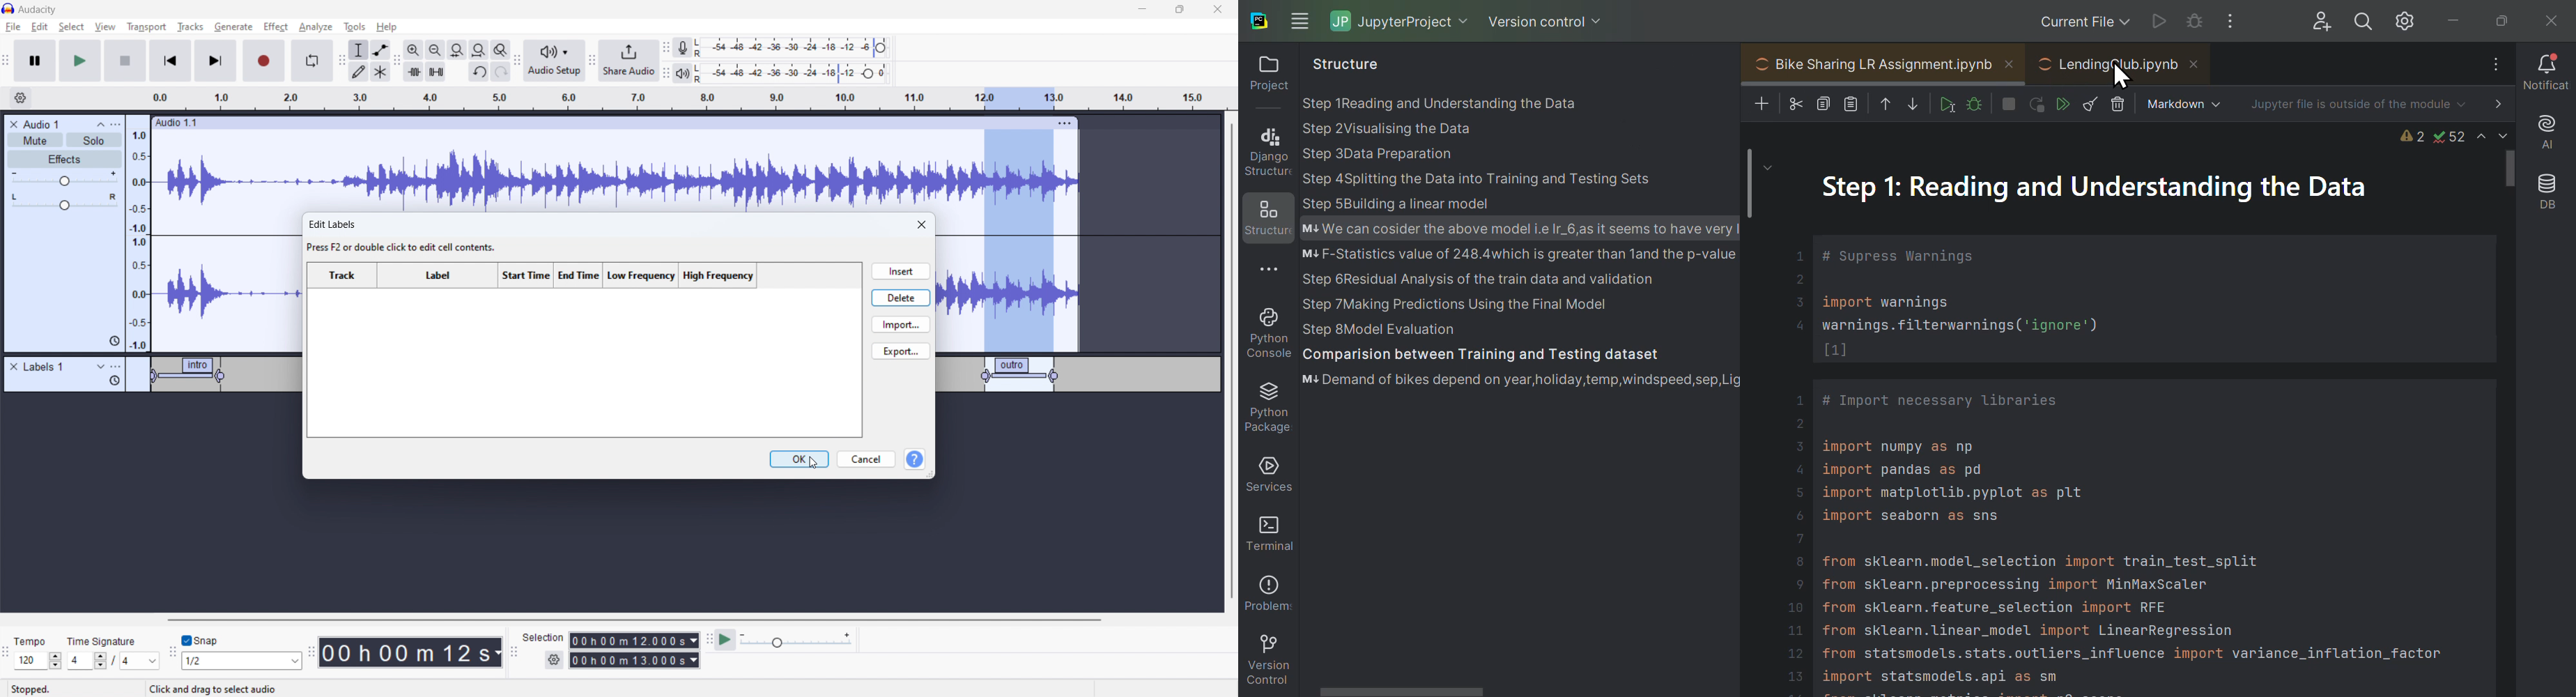 Image resolution: width=2576 pixels, height=700 pixels. Describe the element at coordinates (212, 687) in the screenshot. I see `Click and drag to select audio` at that location.